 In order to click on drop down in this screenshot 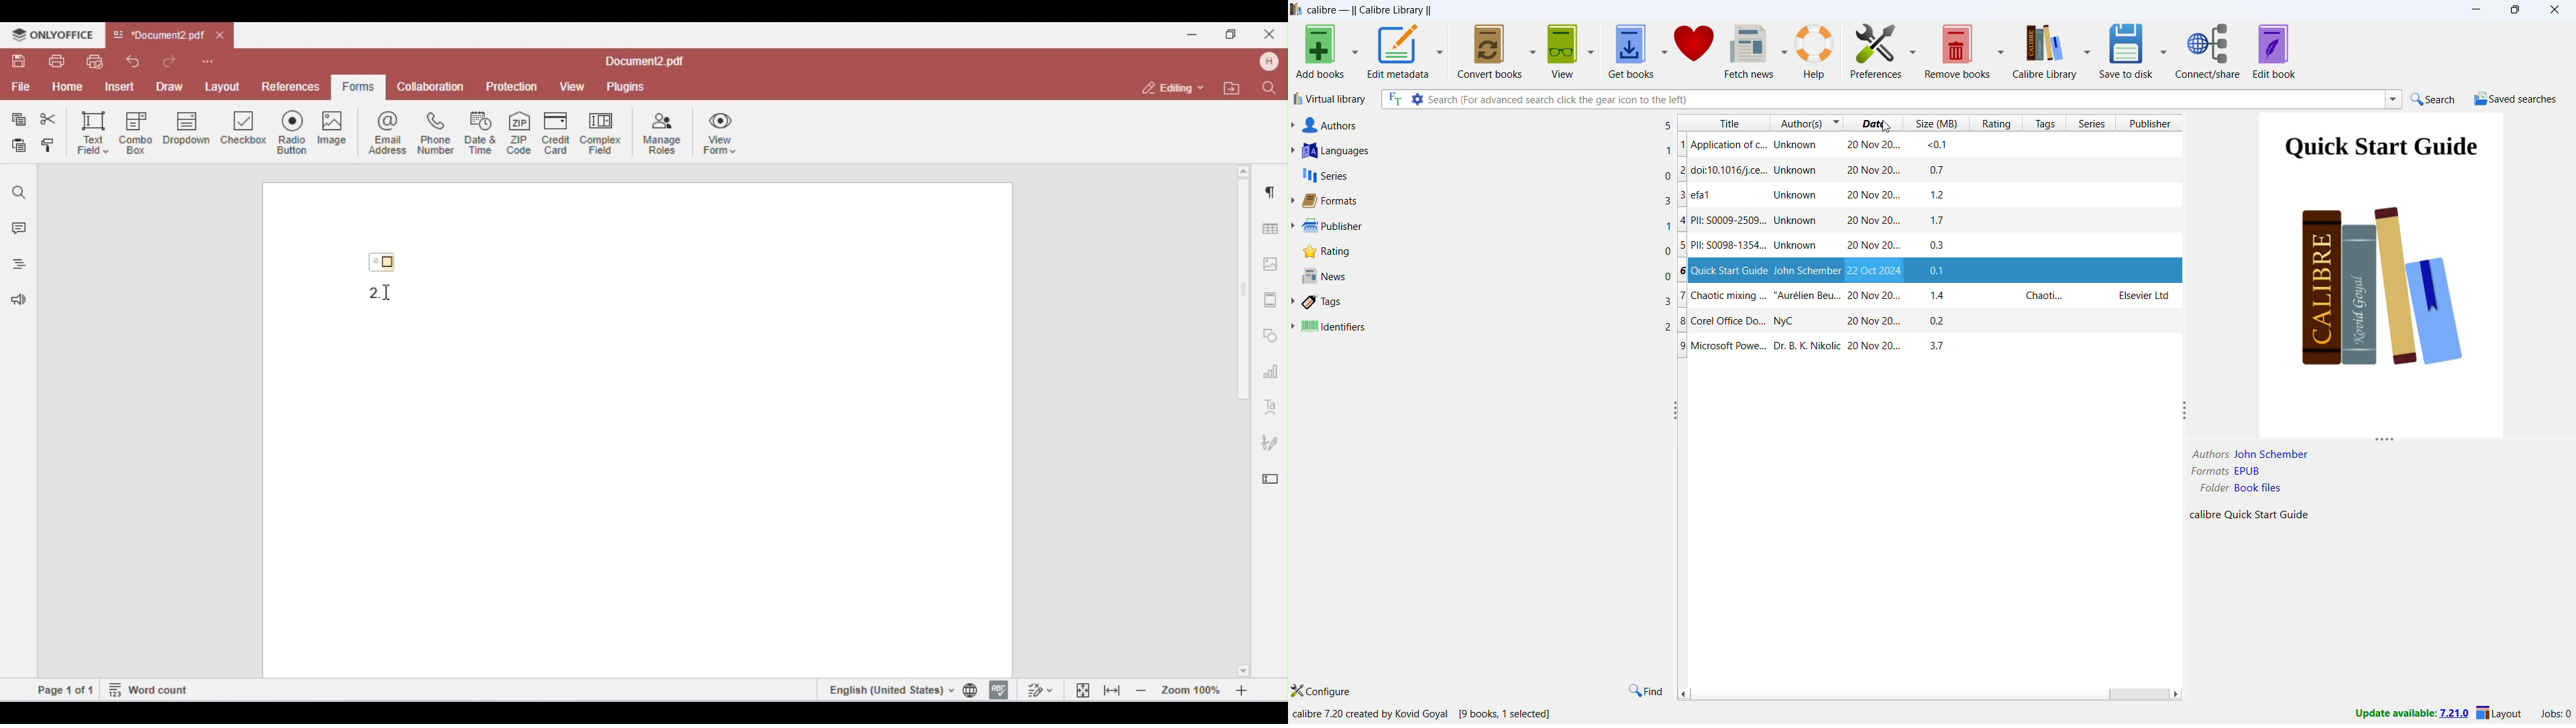, I will do `click(186, 130)`.